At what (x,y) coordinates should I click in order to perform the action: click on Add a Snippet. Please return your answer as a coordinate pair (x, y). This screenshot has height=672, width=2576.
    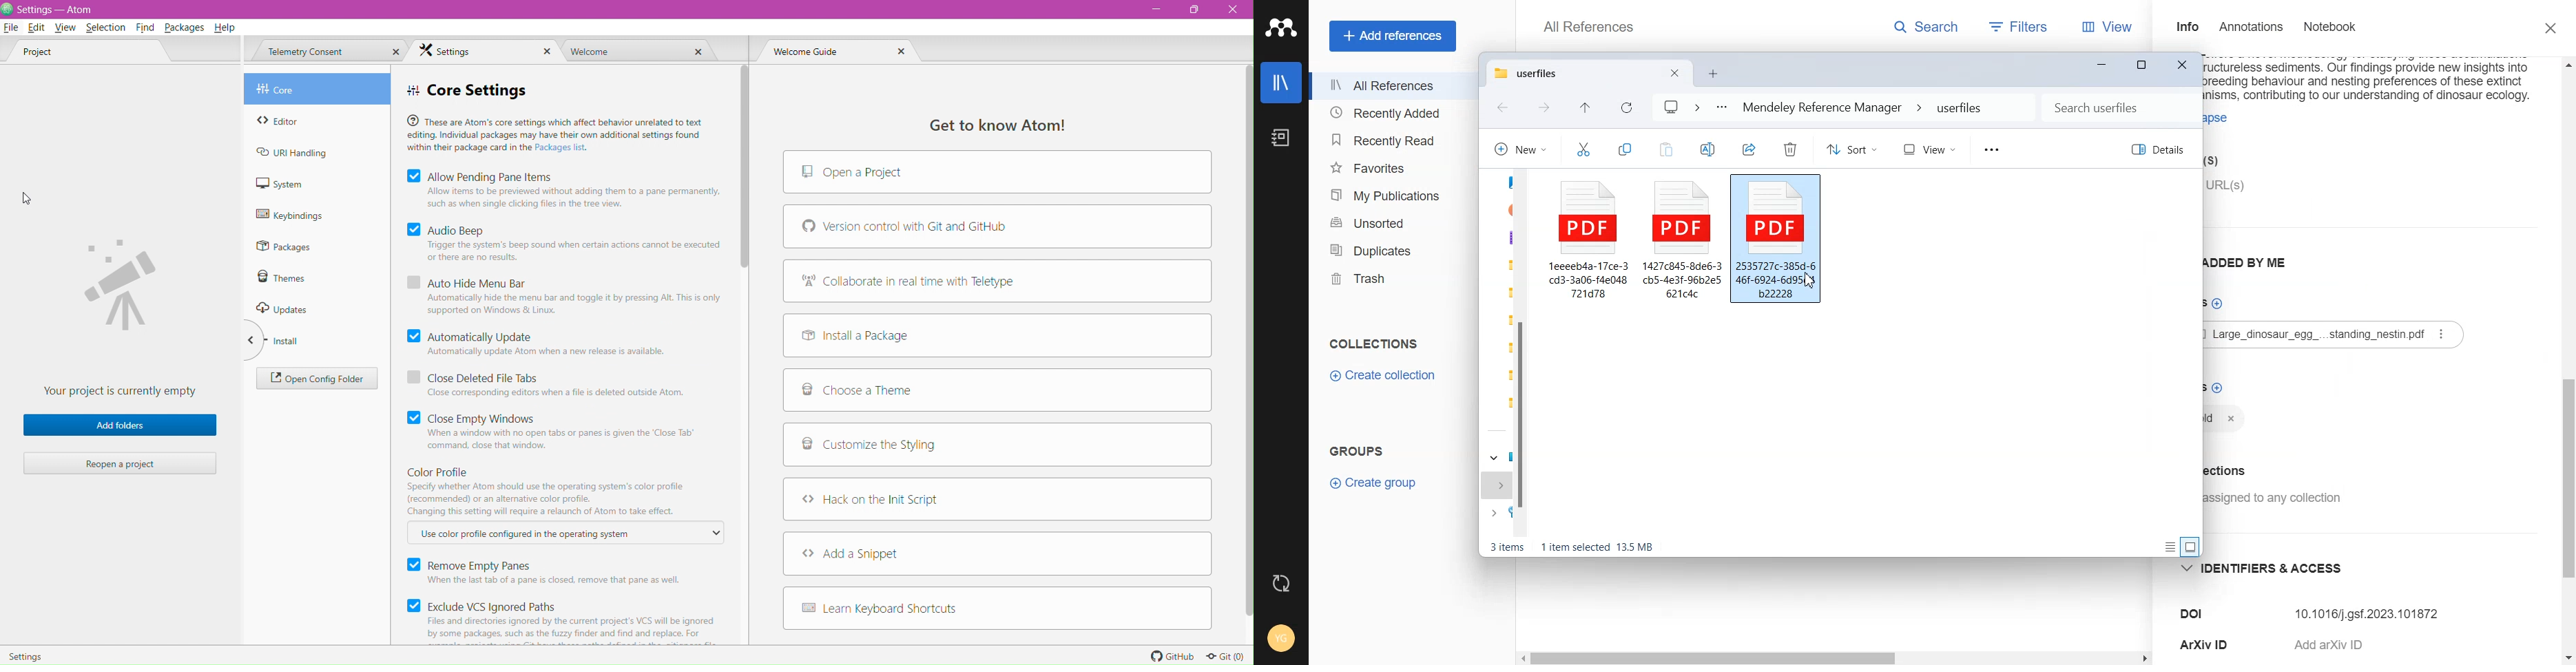
    Looking at the image, I should click on (998, 553).